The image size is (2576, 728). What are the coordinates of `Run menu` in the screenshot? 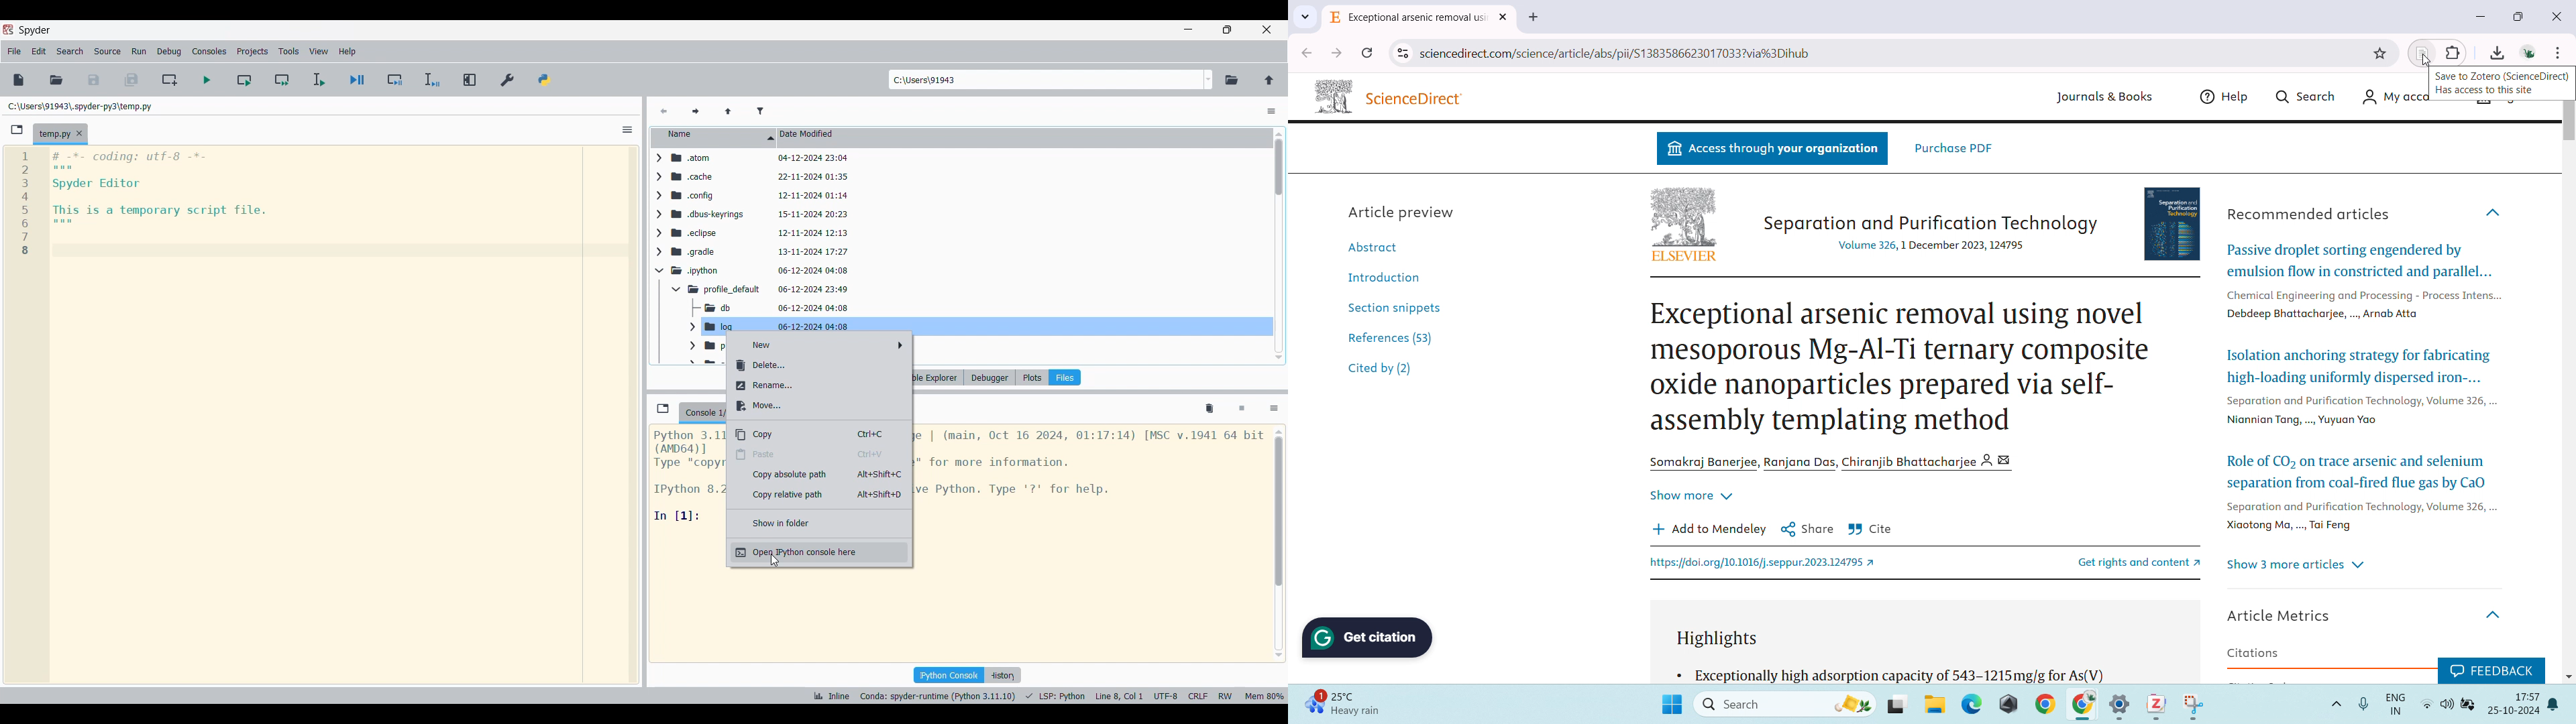 It's located at (139, 52).